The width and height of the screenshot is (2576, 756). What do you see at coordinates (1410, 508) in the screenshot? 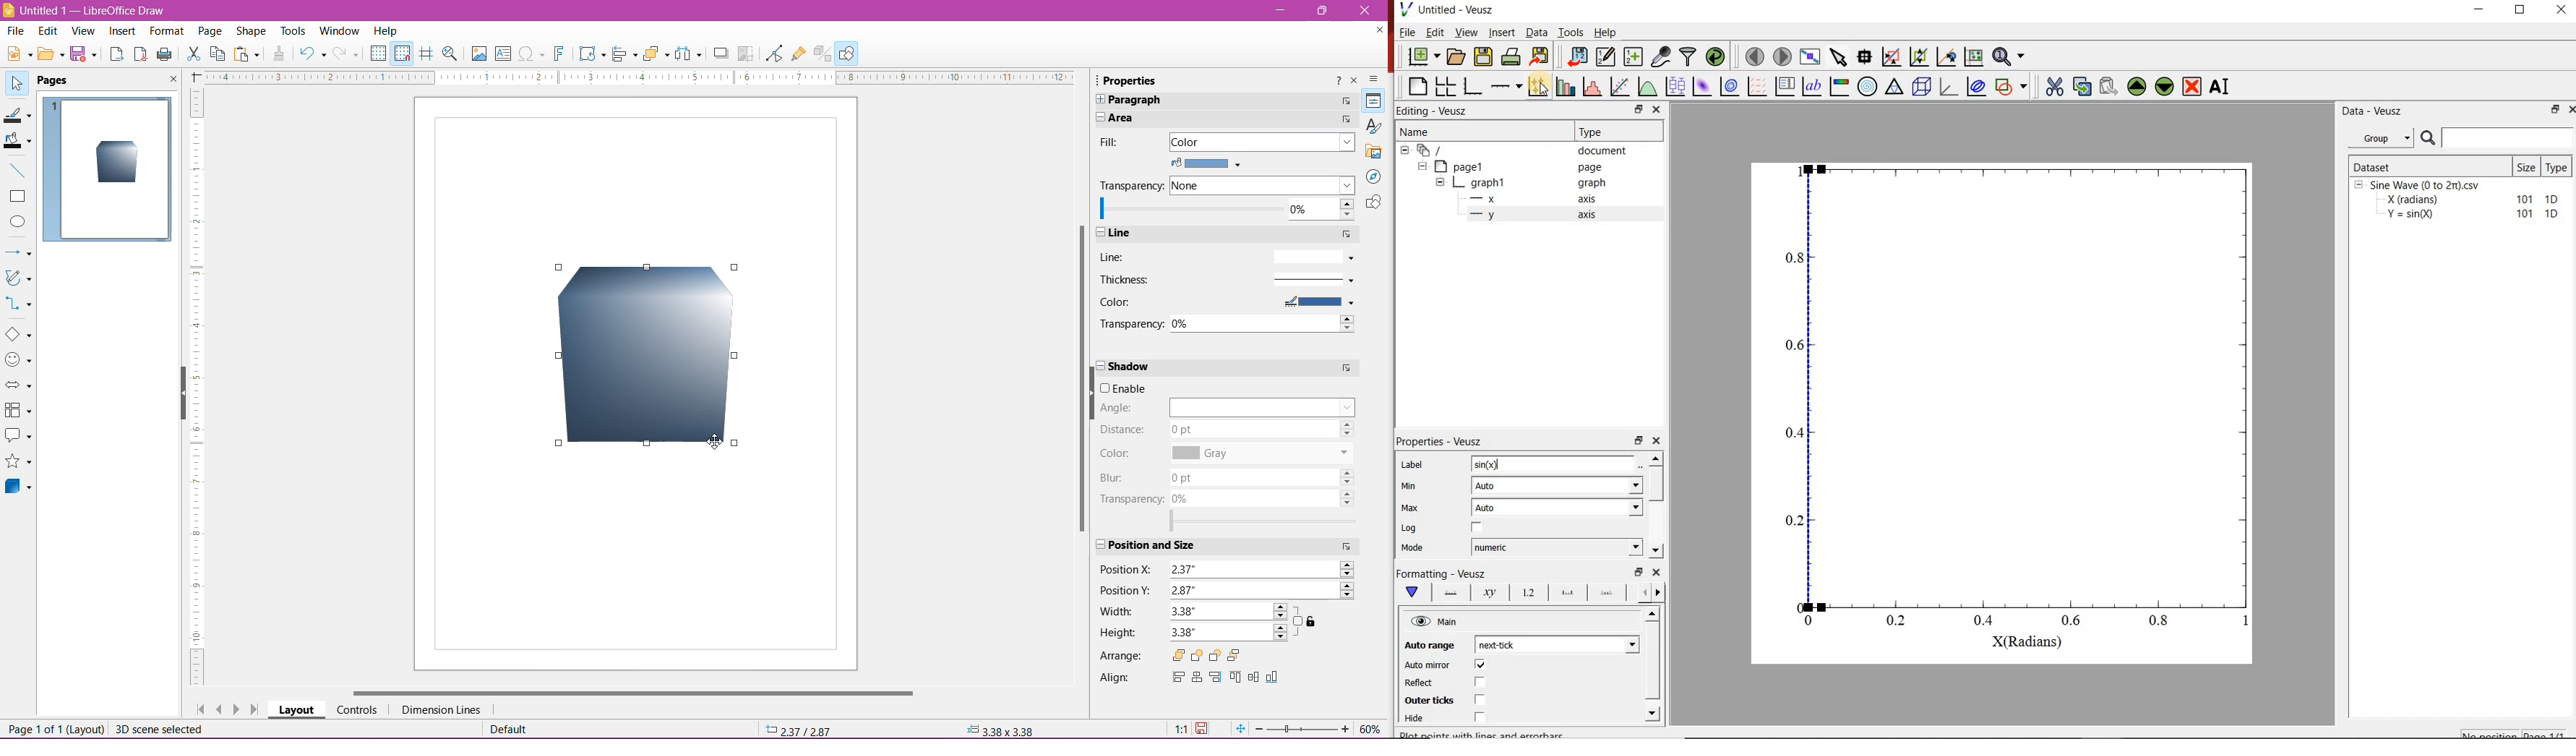
I see `Max` at bounding box center [1410, 508].